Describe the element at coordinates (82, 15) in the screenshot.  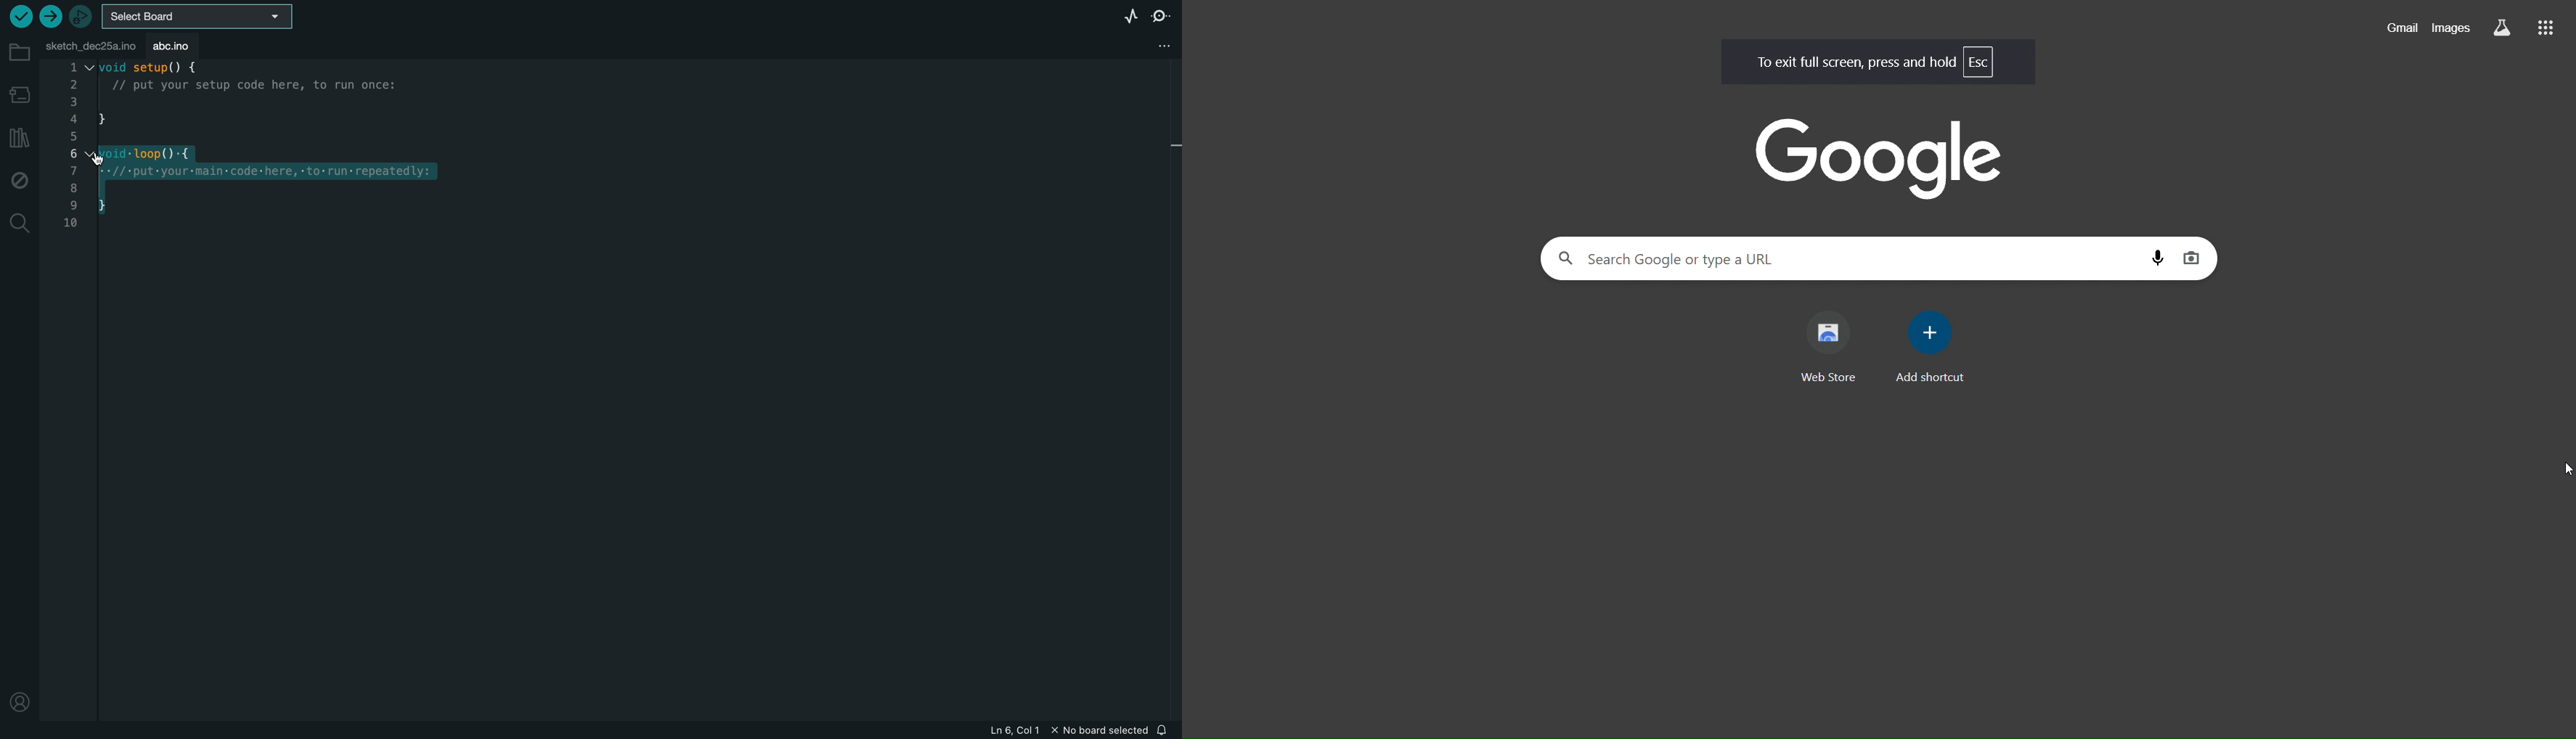
I see `debugger` at that location.